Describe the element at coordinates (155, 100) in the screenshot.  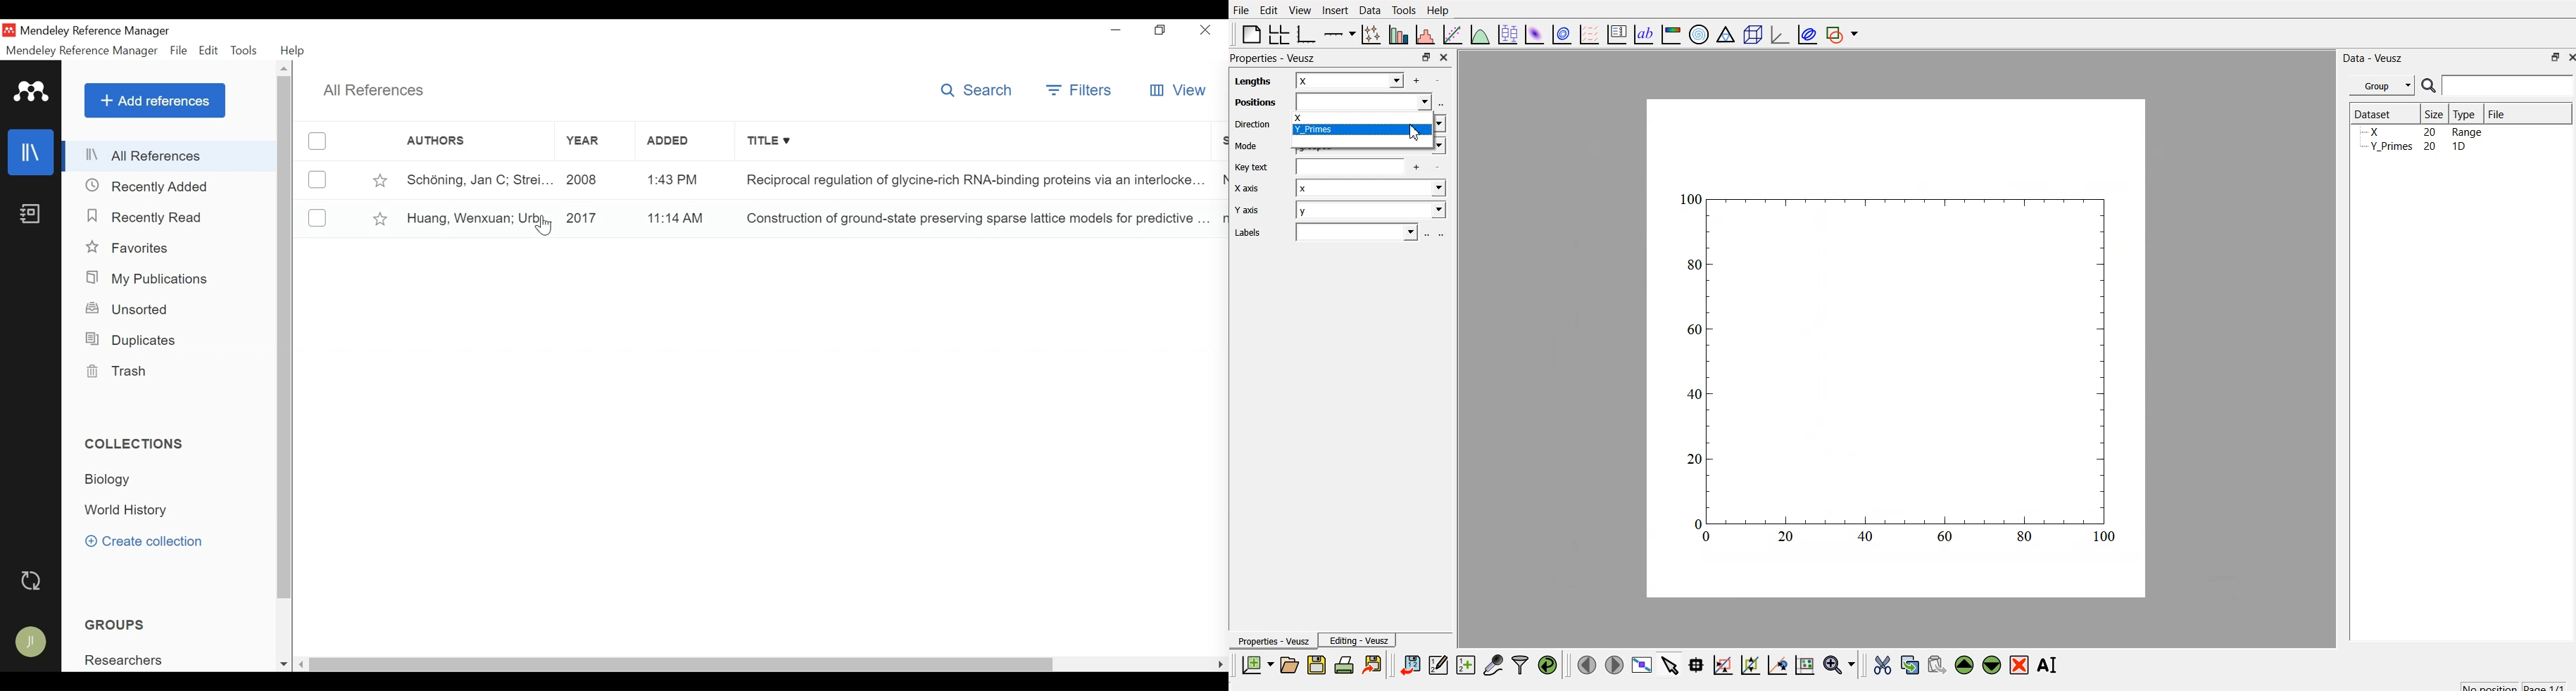
I see `Add References` at that location.